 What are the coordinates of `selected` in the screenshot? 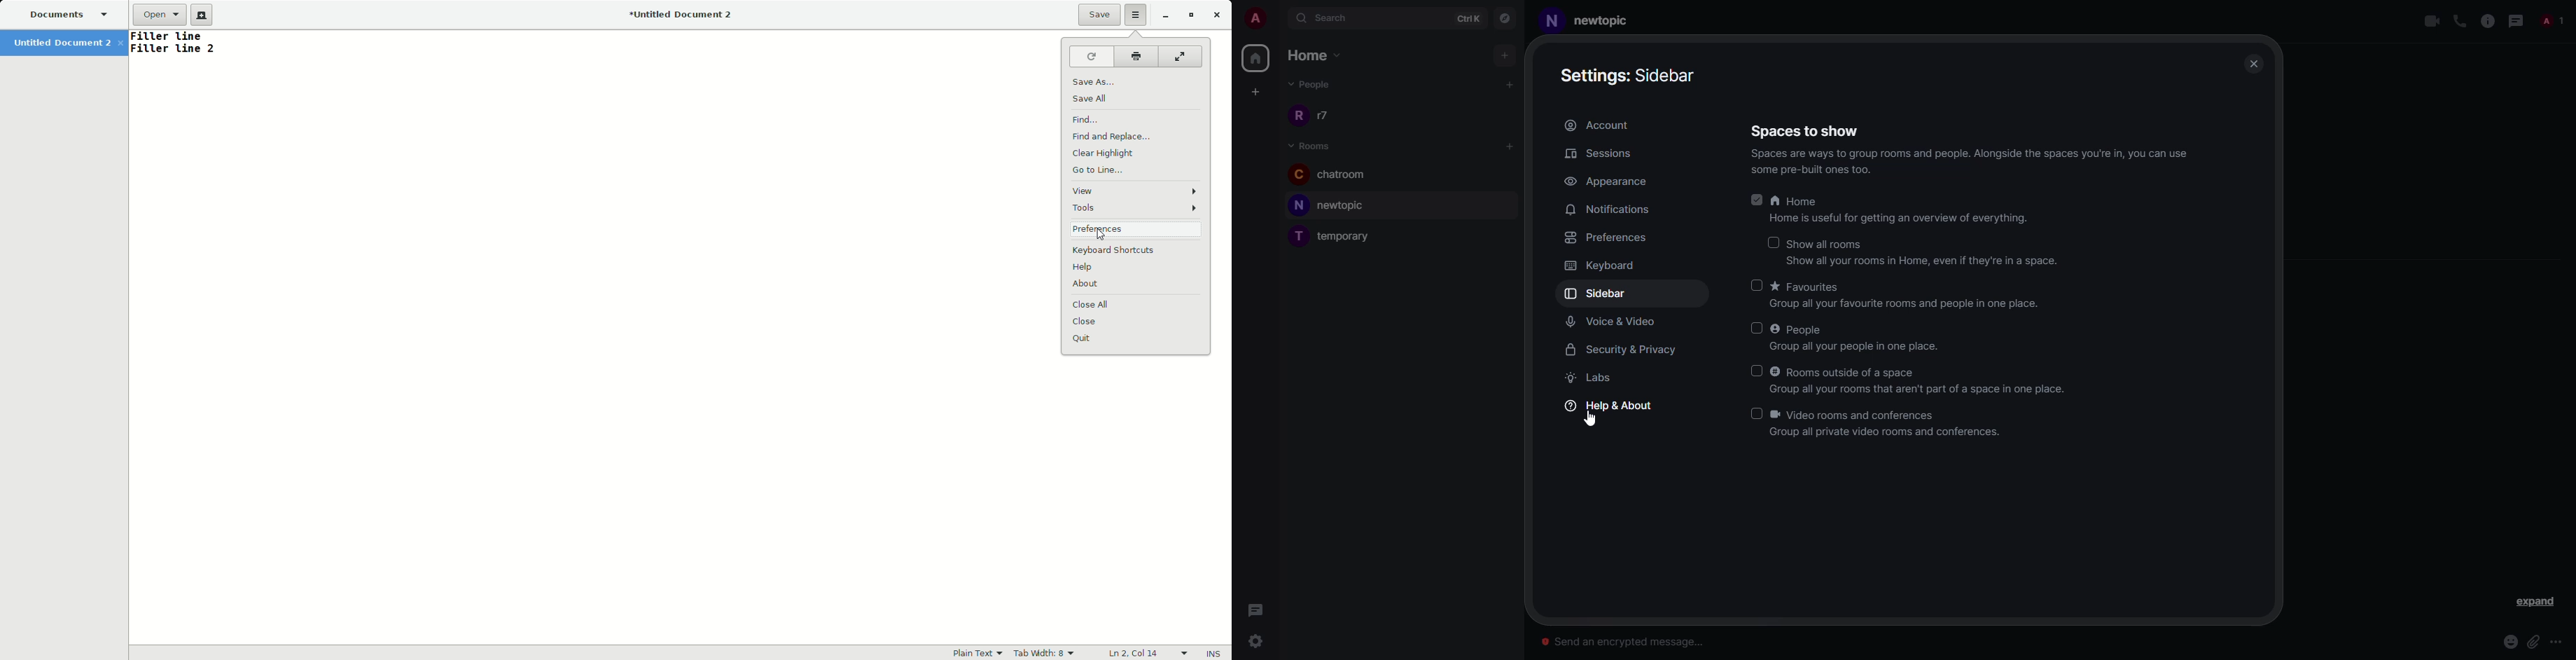 It's located at (1755, 197).